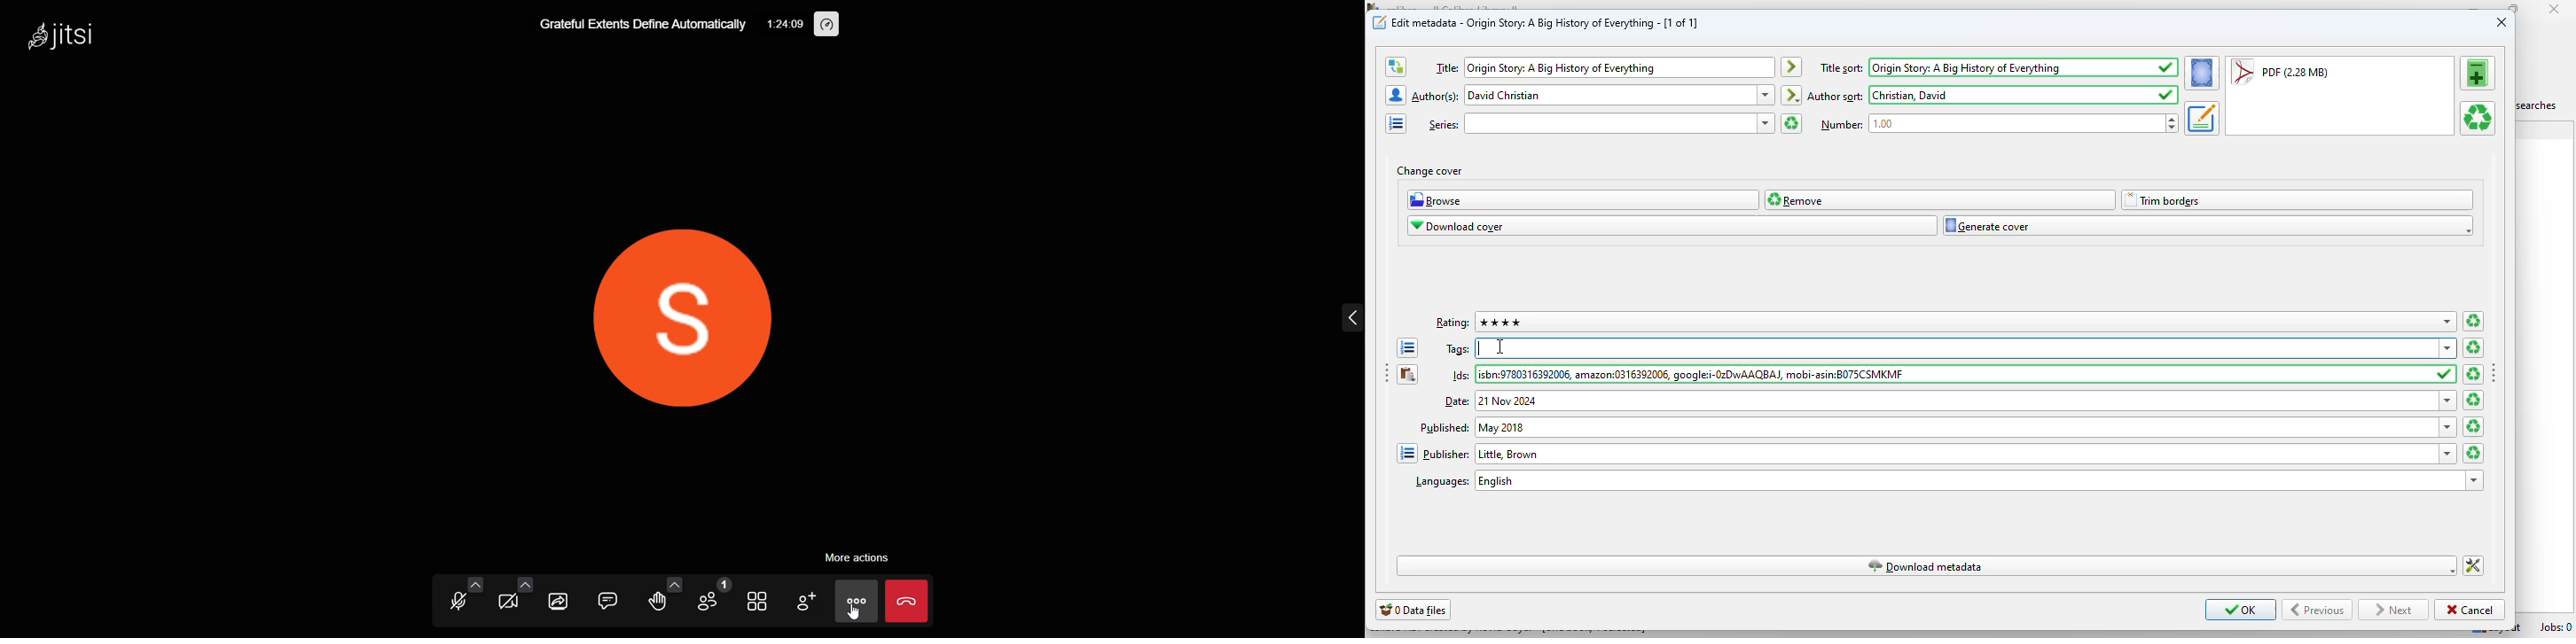 The image size is (2576, 644). Describe the element at coordinates (2446, 375) in the screenshot. I see `saved` at that location.